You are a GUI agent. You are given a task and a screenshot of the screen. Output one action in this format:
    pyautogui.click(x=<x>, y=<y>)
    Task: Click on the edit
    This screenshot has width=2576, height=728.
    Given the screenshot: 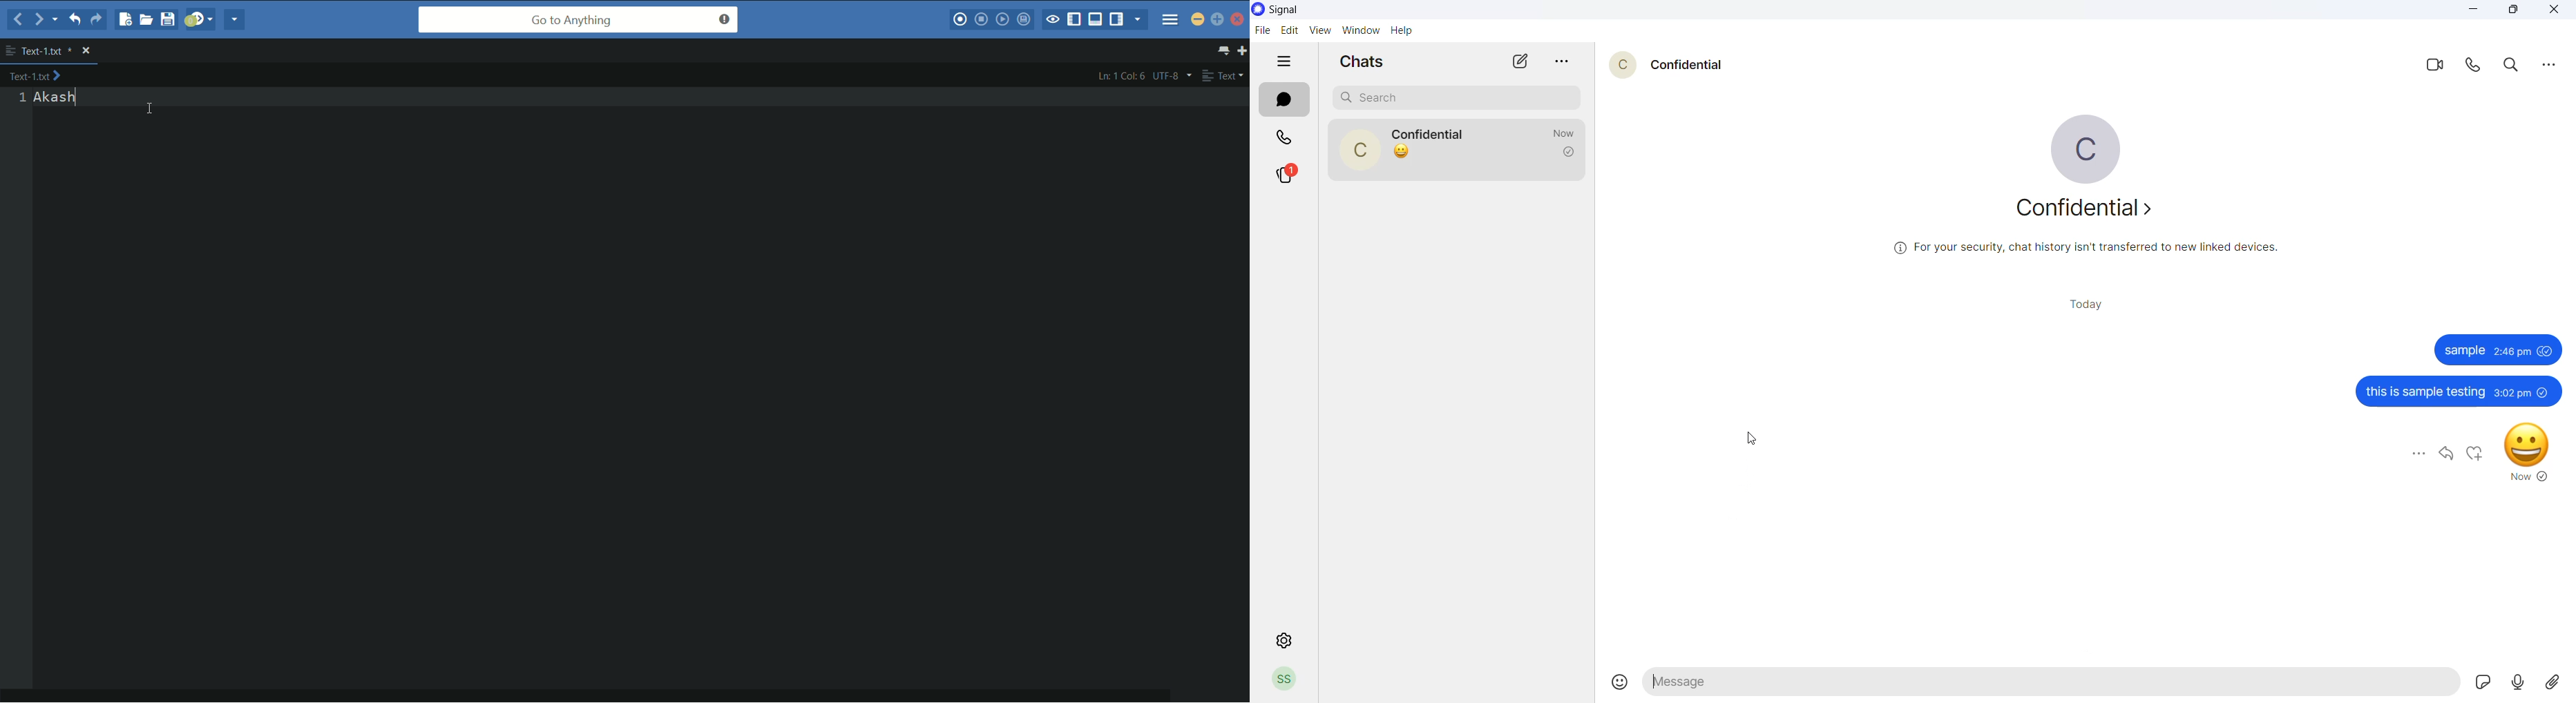 What is the action you would take?
    pyautogui.click(x=1290, y=29)
    